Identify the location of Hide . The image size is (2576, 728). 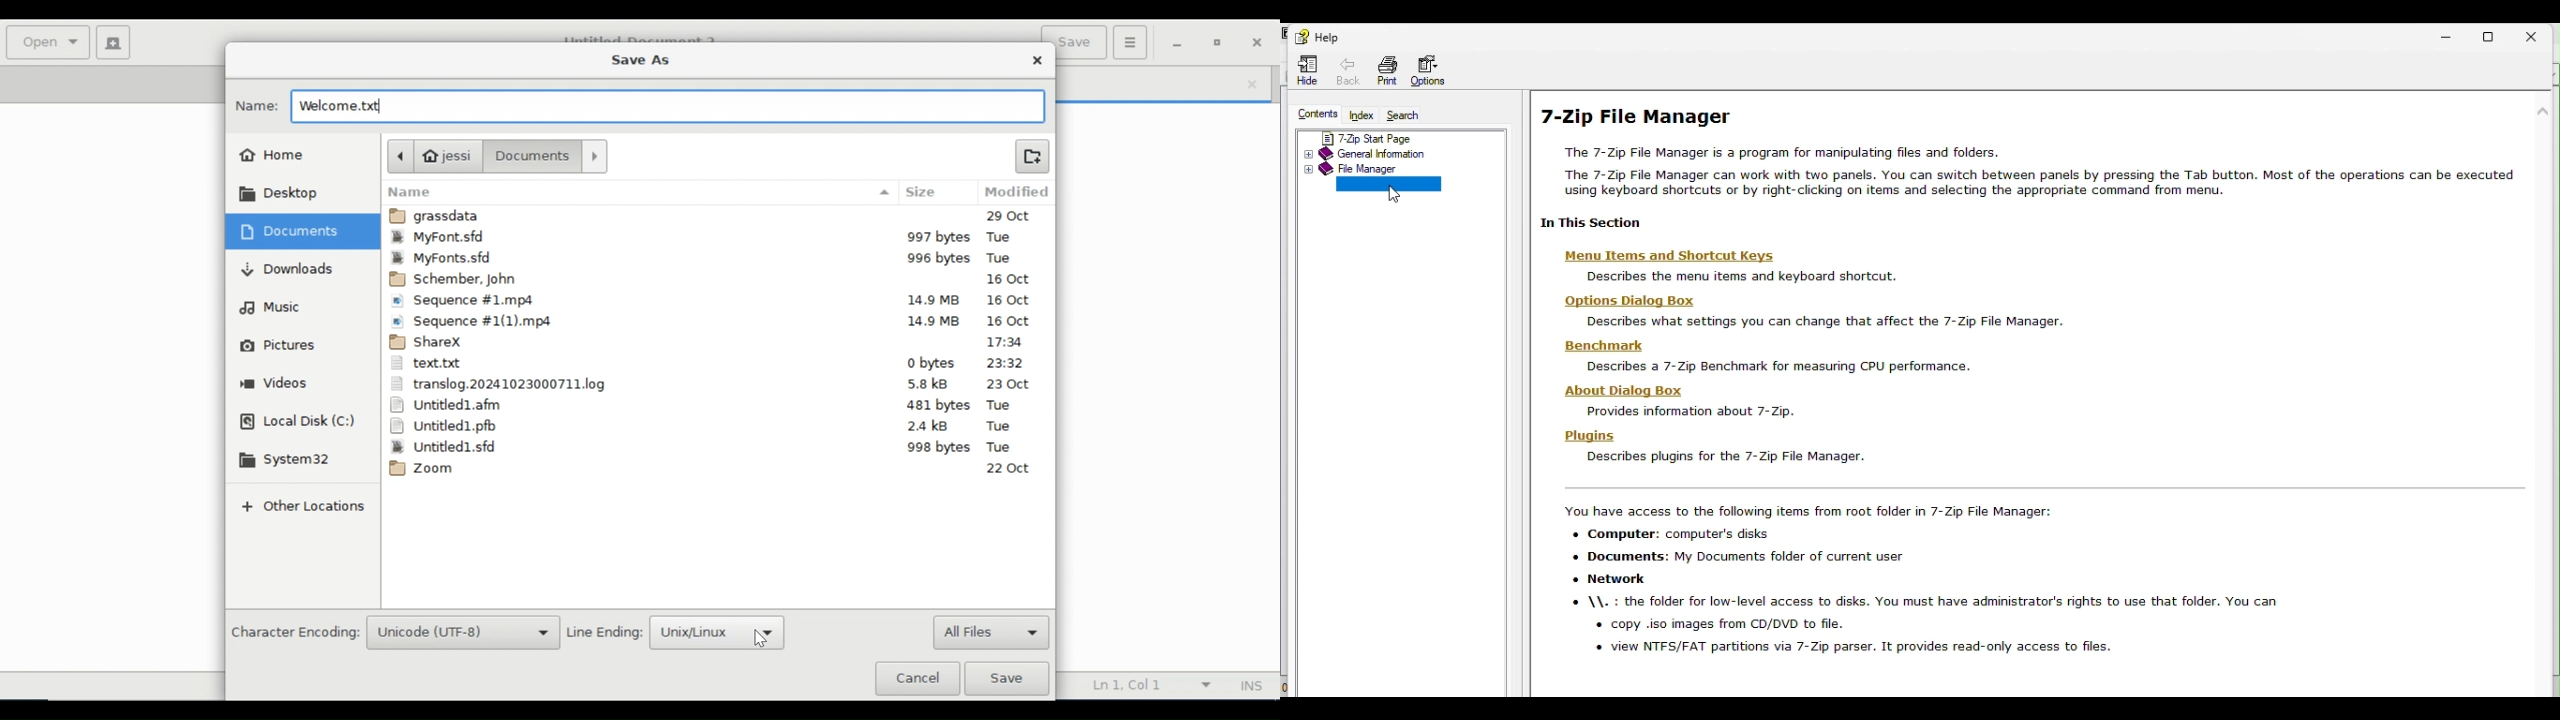
(1303, 69).